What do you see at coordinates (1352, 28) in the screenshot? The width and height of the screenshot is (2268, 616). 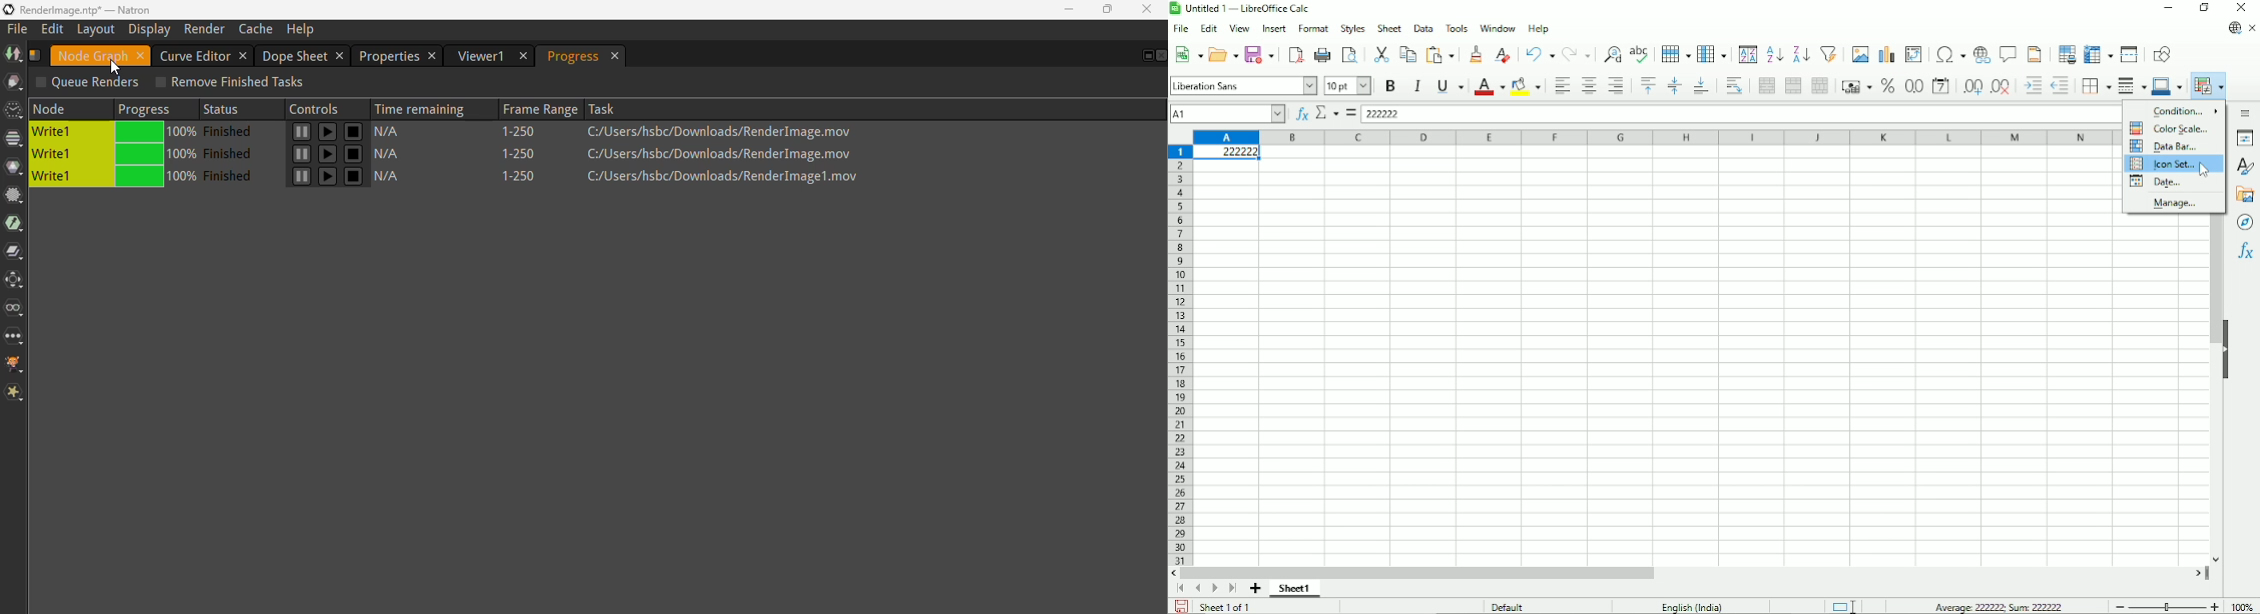 I see `Styles` at bounding box center [1352, 28].